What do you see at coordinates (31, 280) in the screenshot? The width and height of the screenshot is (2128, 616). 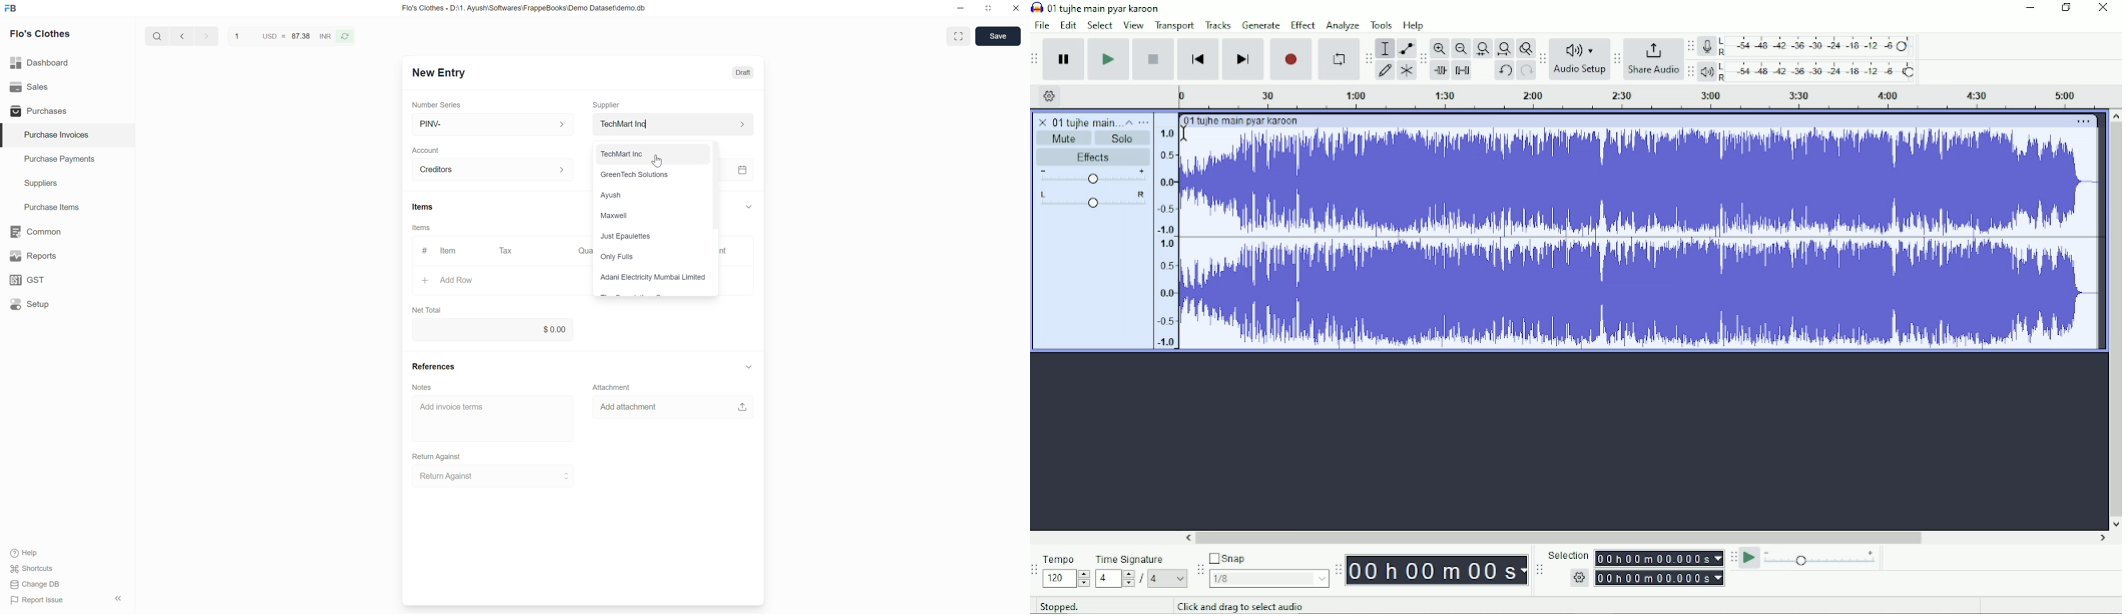 I see `GST` at bounding box center [31, 280].